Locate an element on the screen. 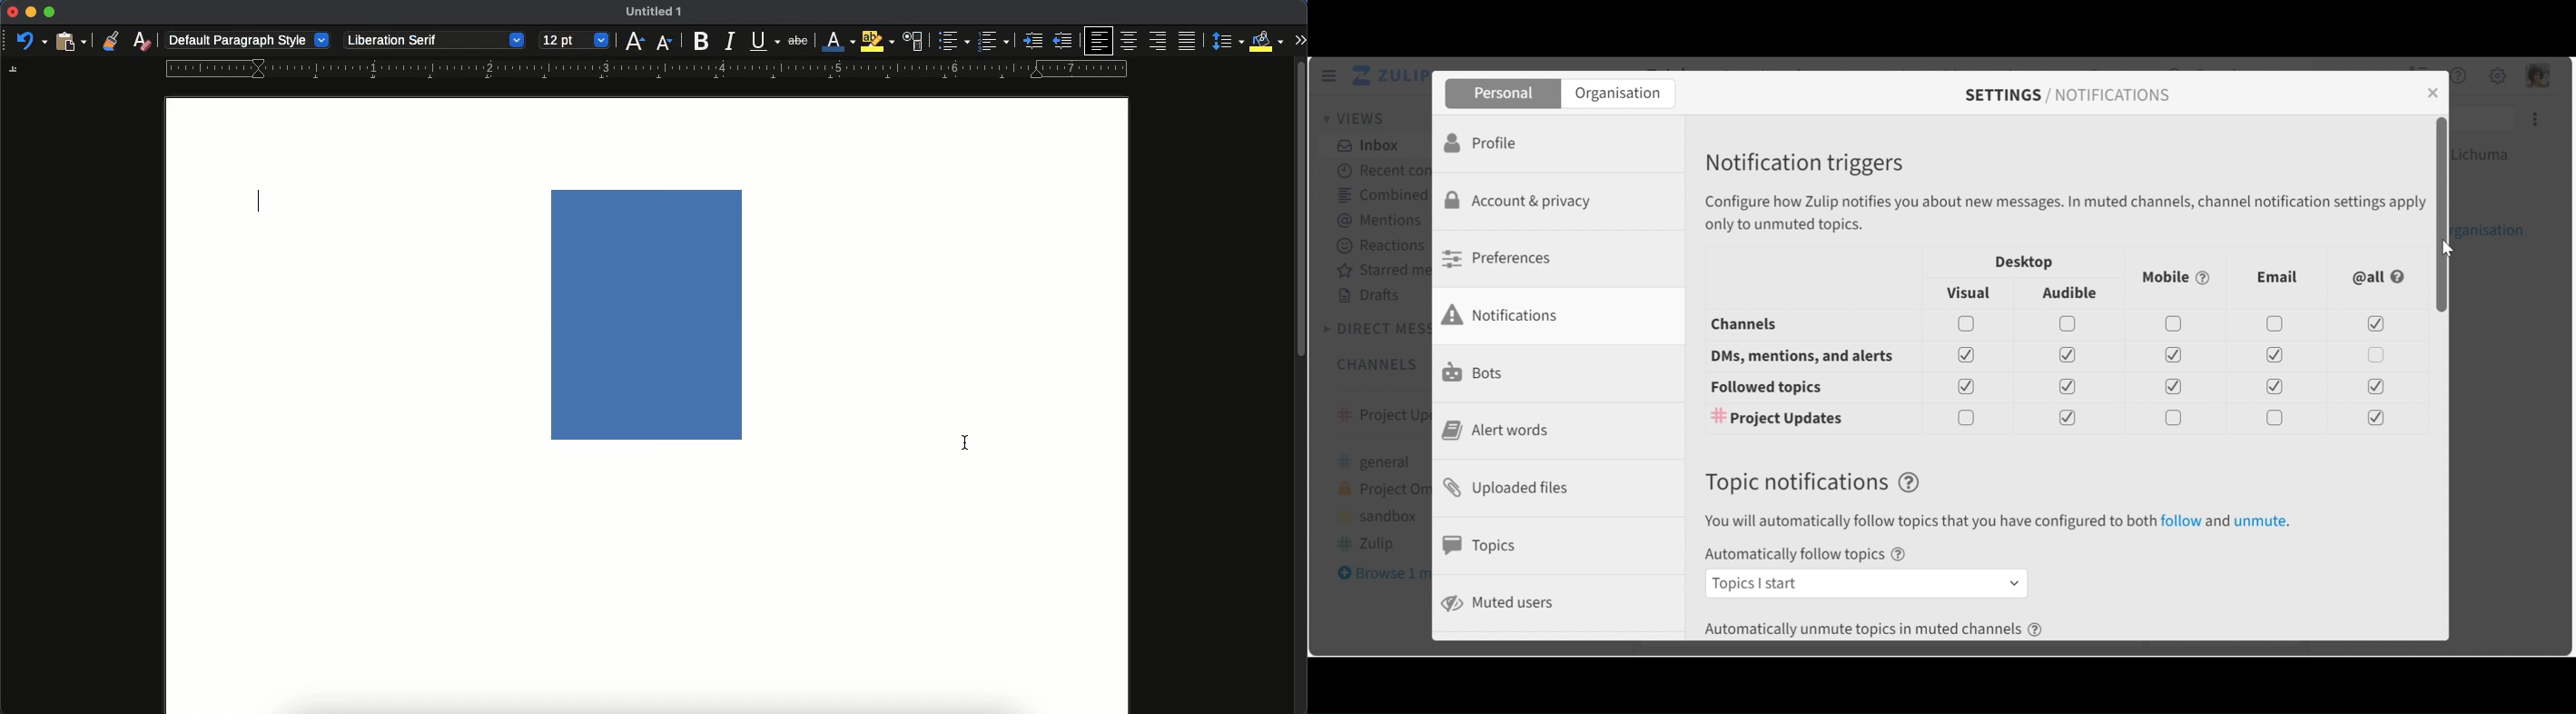 The width and height of the screenshot is (2576, 728). liberation serif - font style is located at coordinates (435, 41).